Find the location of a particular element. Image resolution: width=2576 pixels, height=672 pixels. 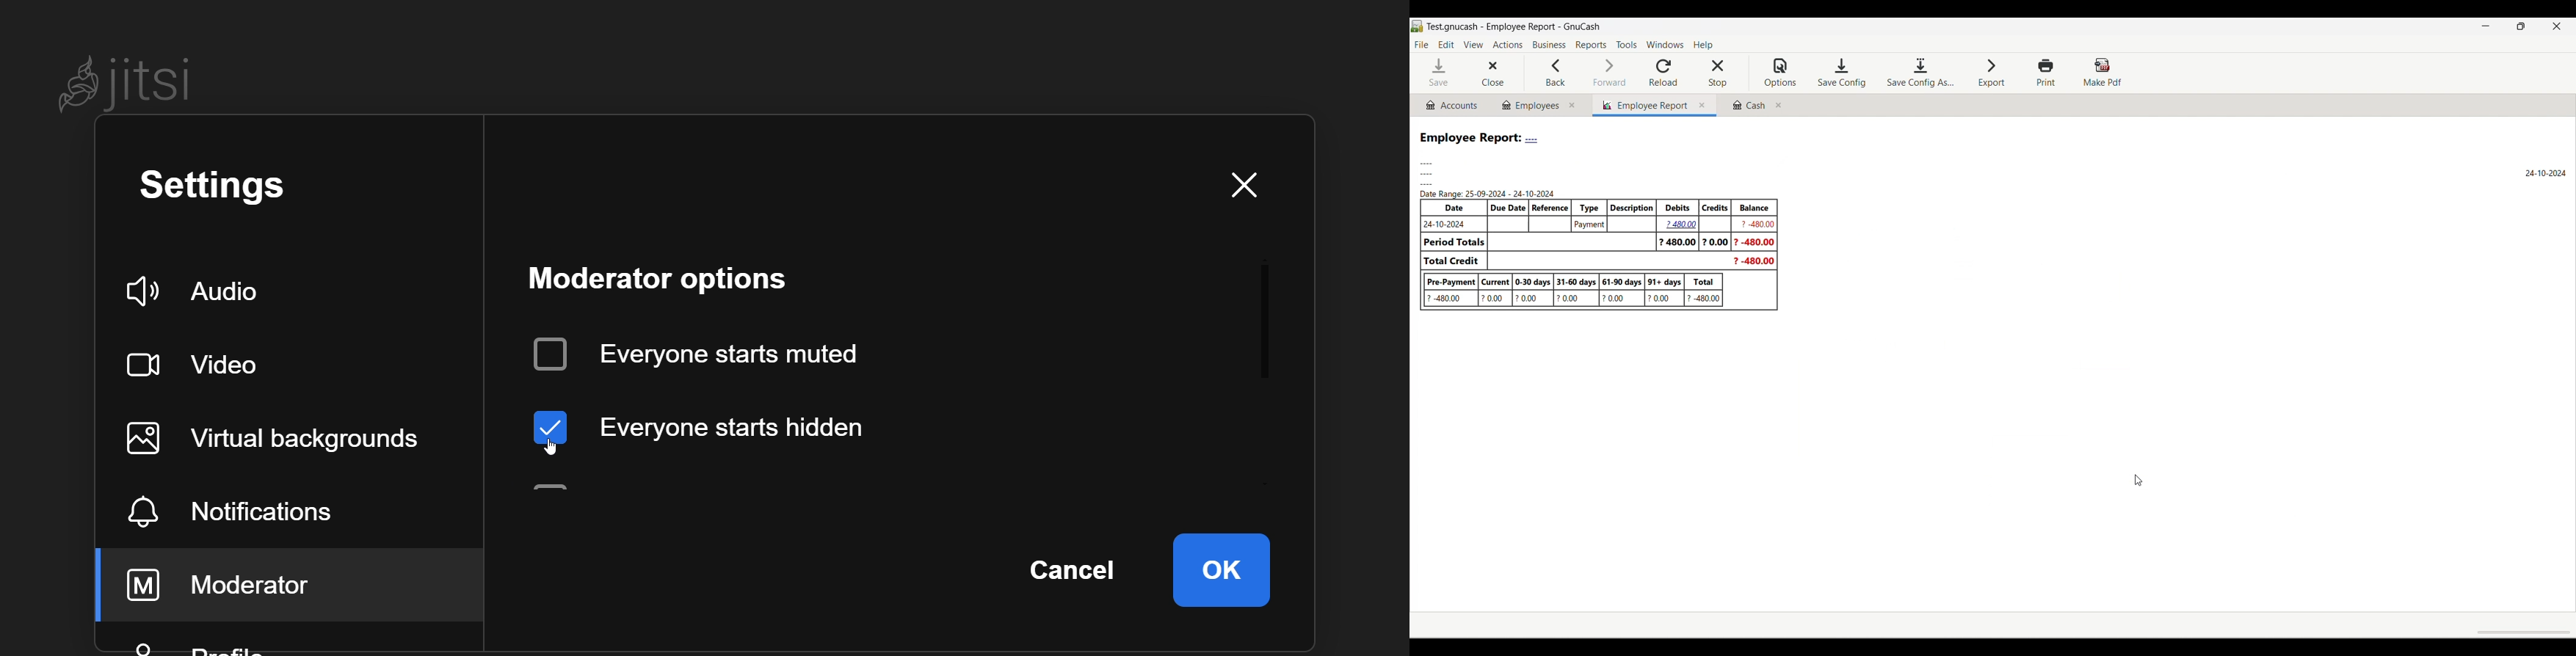

Required employee report is located at coordinates (1598, 220).